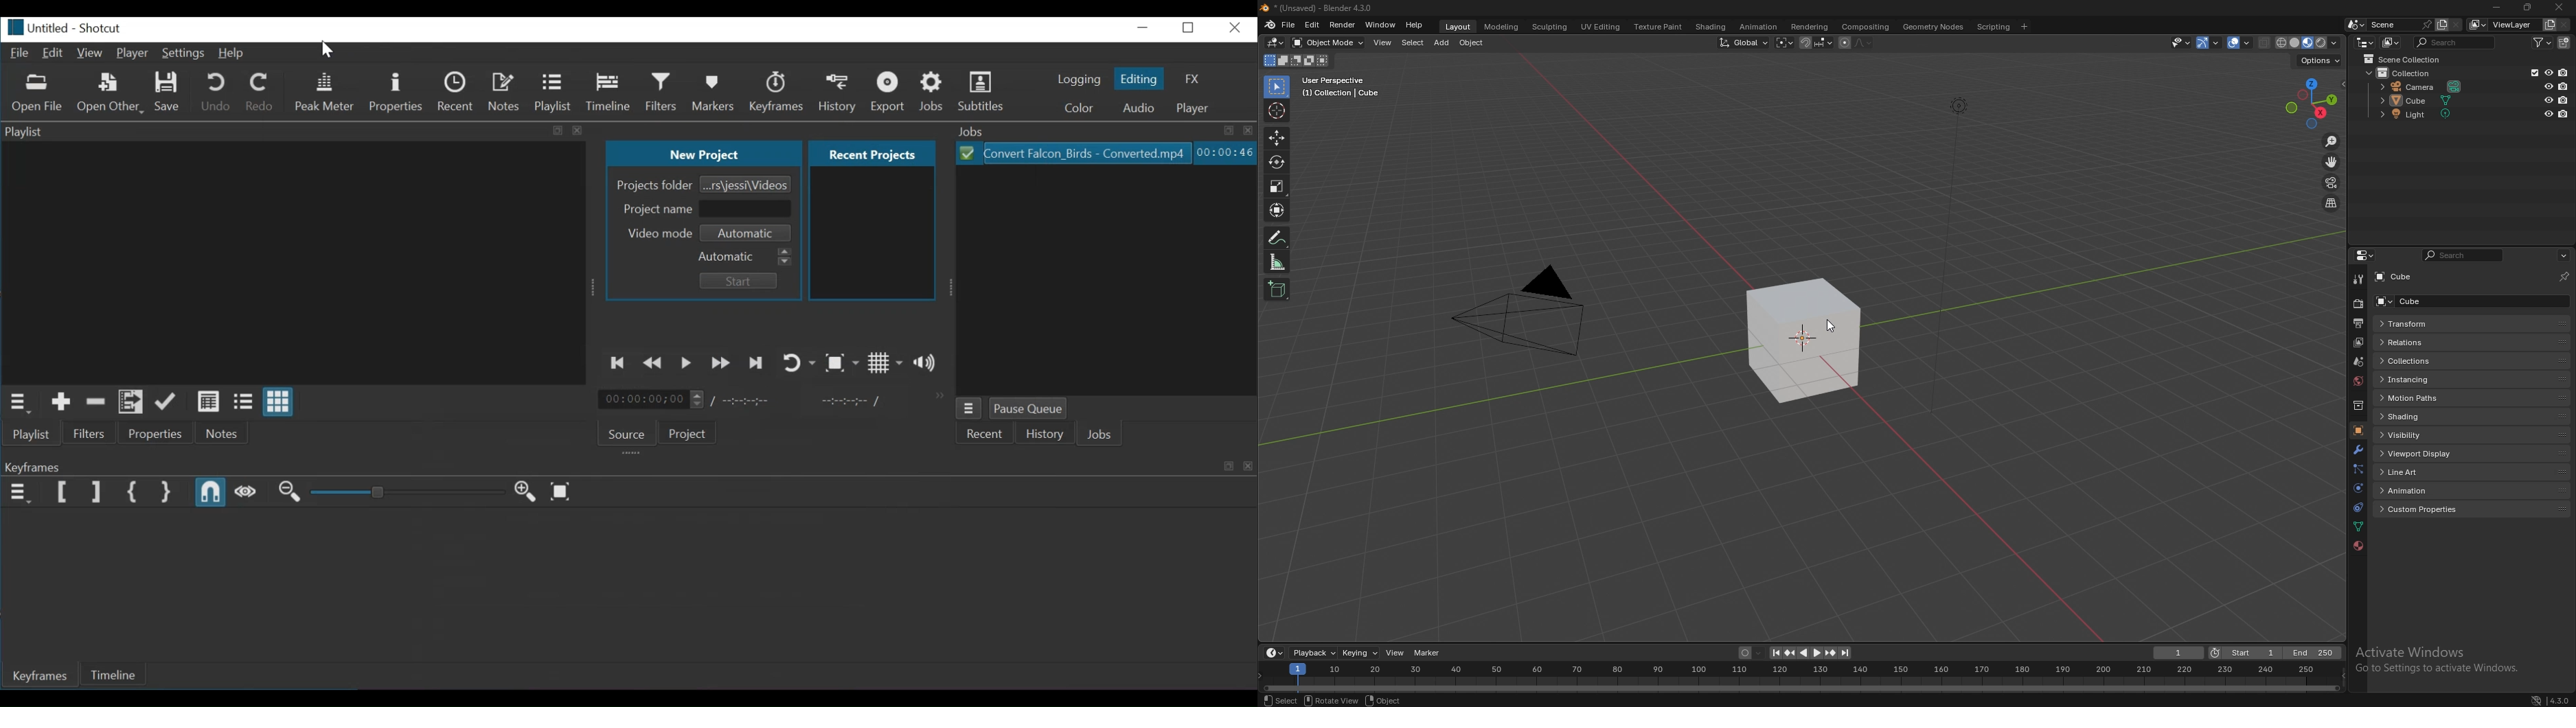 The image size is (2576, 728). I want to click on Jobs menu, so click(969, 408).